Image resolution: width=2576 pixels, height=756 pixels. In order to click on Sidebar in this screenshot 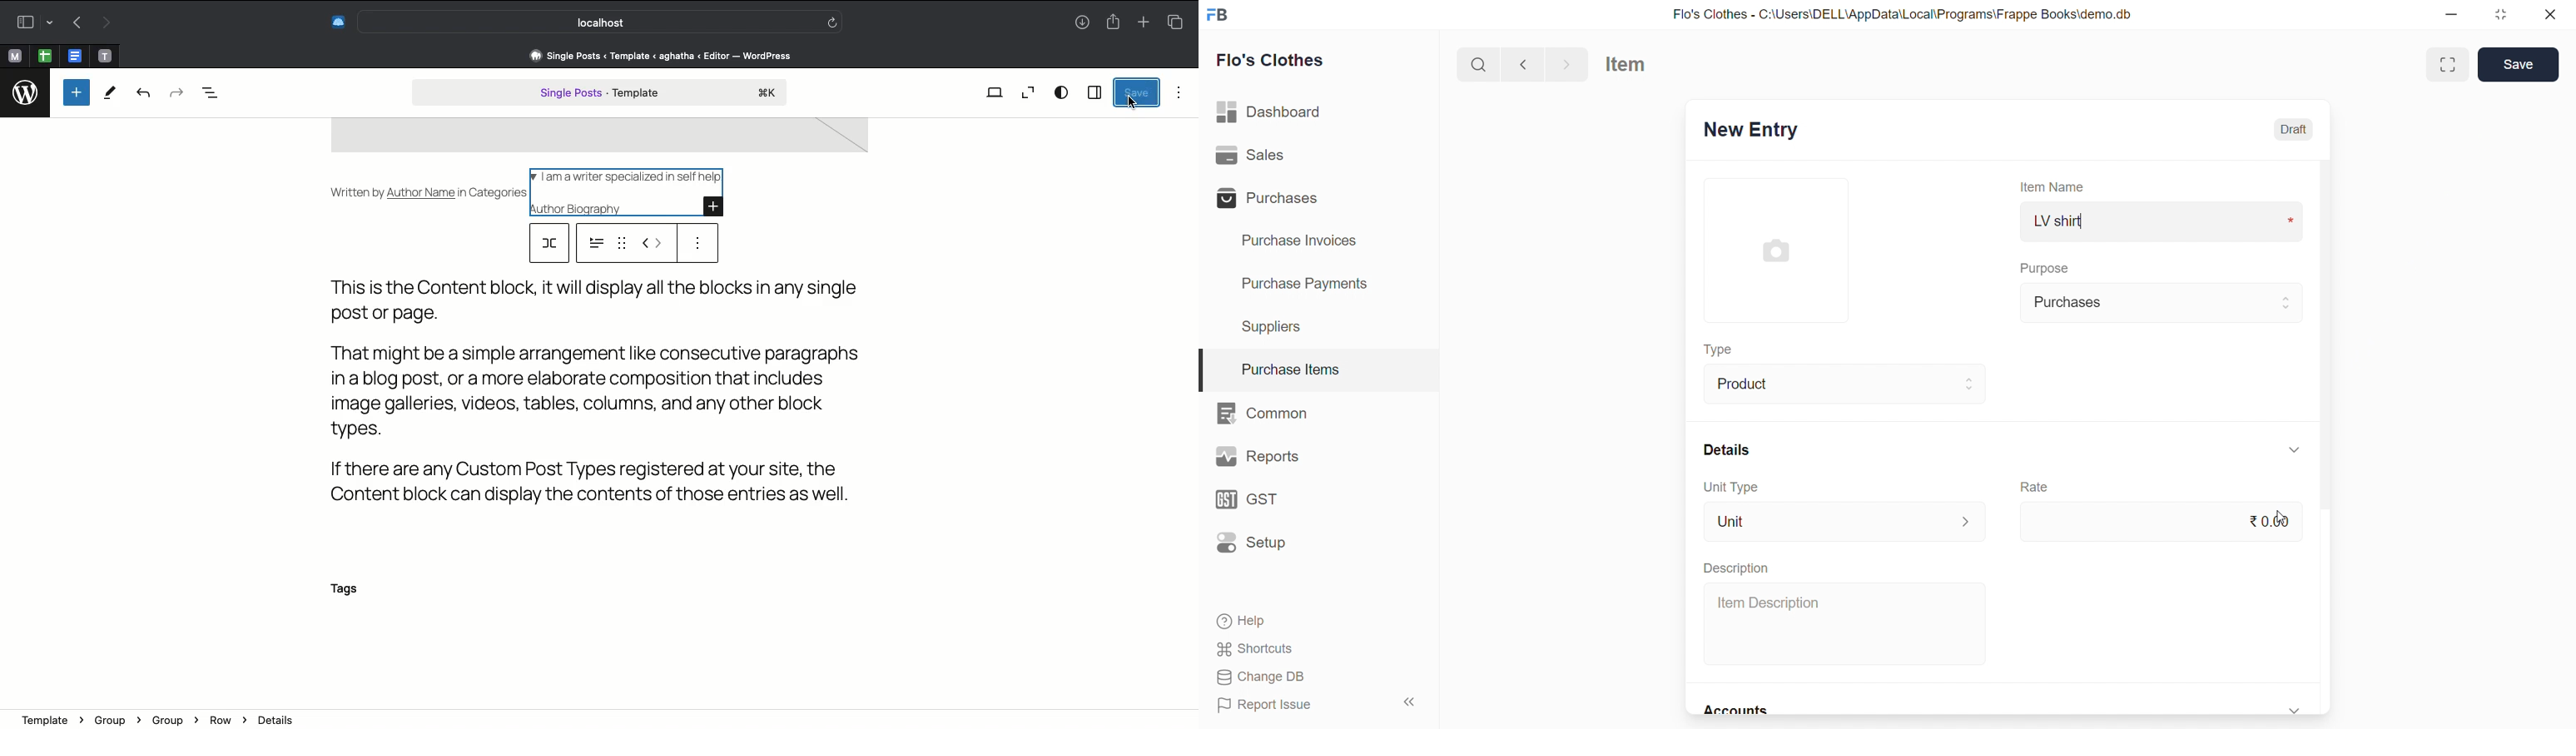, I will do `click(1094, 93)`.